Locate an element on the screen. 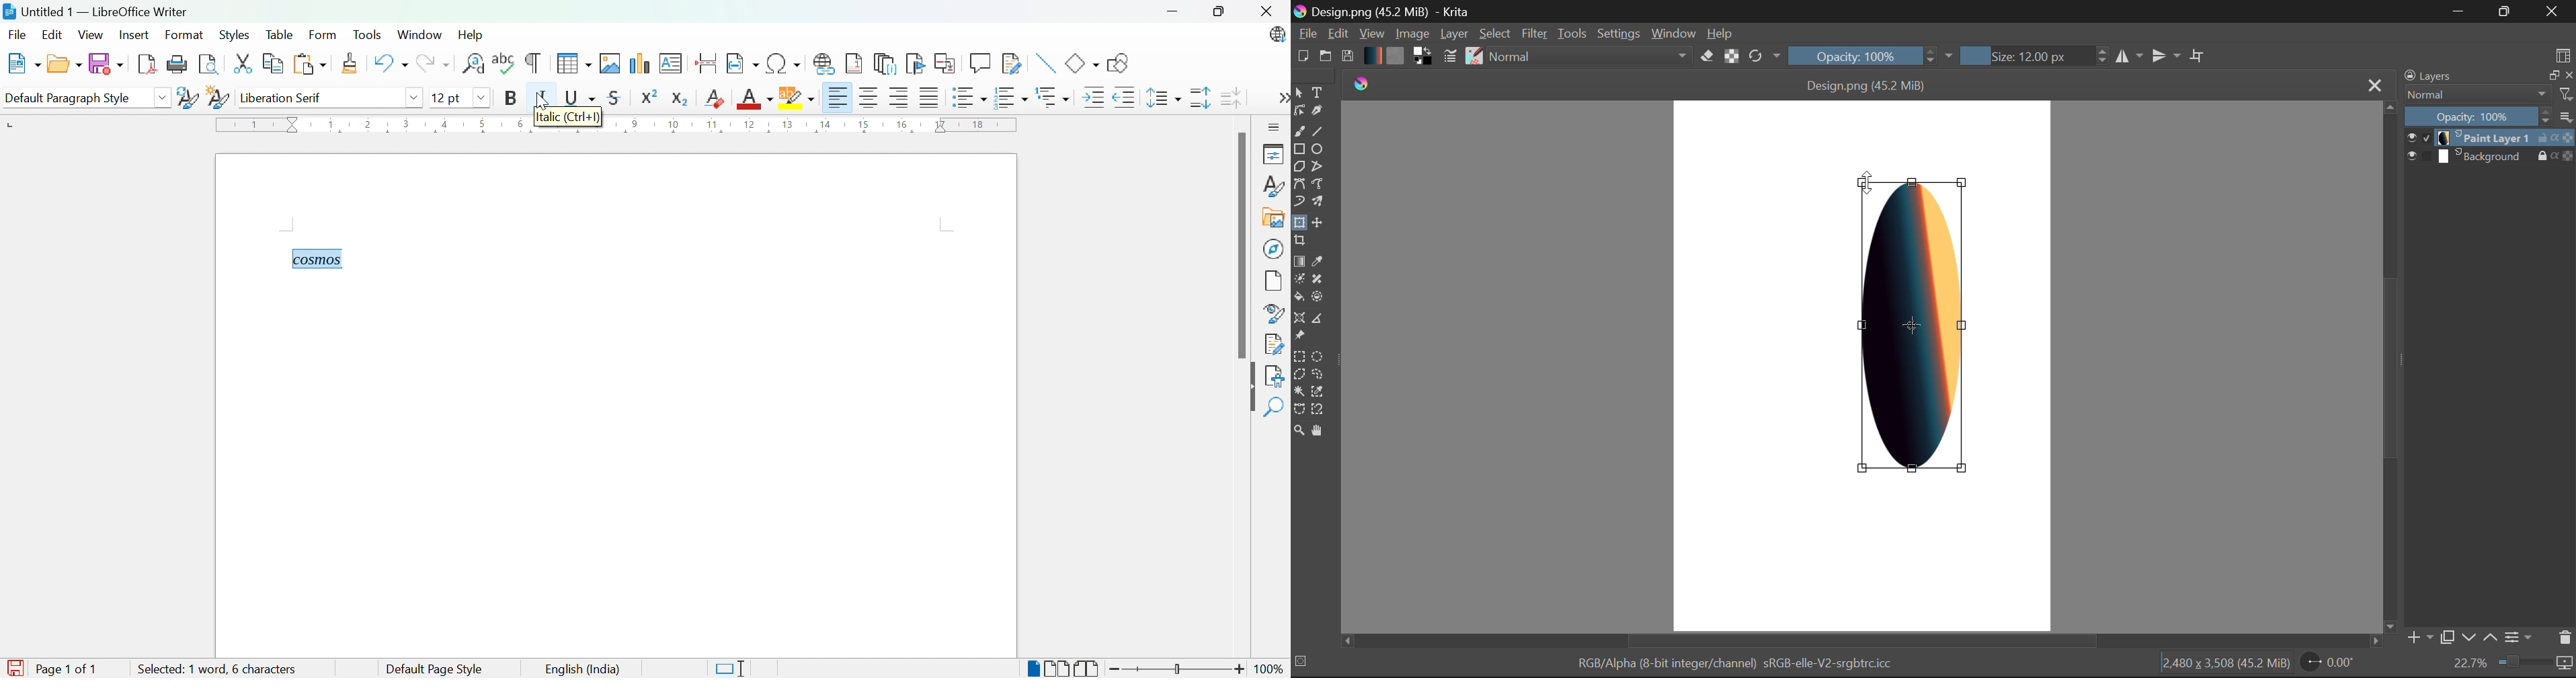  Insert special characters is located at coordinates (785, 63).